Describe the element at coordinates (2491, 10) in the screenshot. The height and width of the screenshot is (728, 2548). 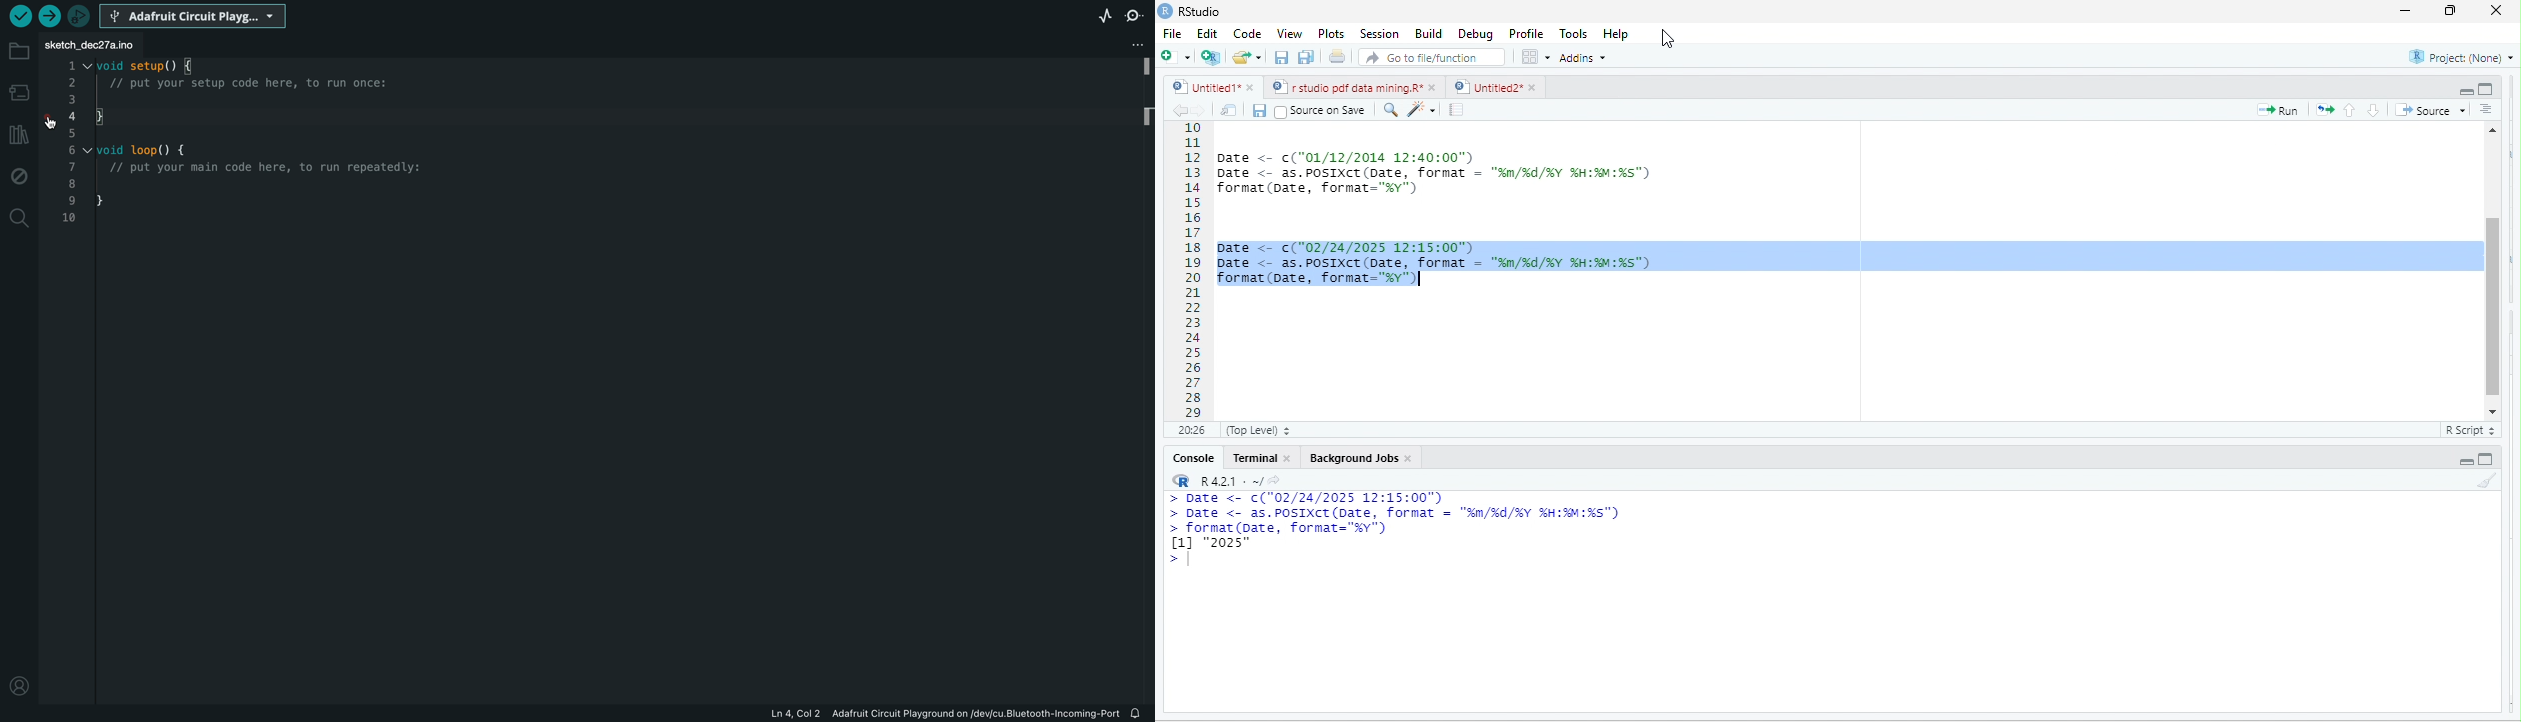
I see `close` at that location.